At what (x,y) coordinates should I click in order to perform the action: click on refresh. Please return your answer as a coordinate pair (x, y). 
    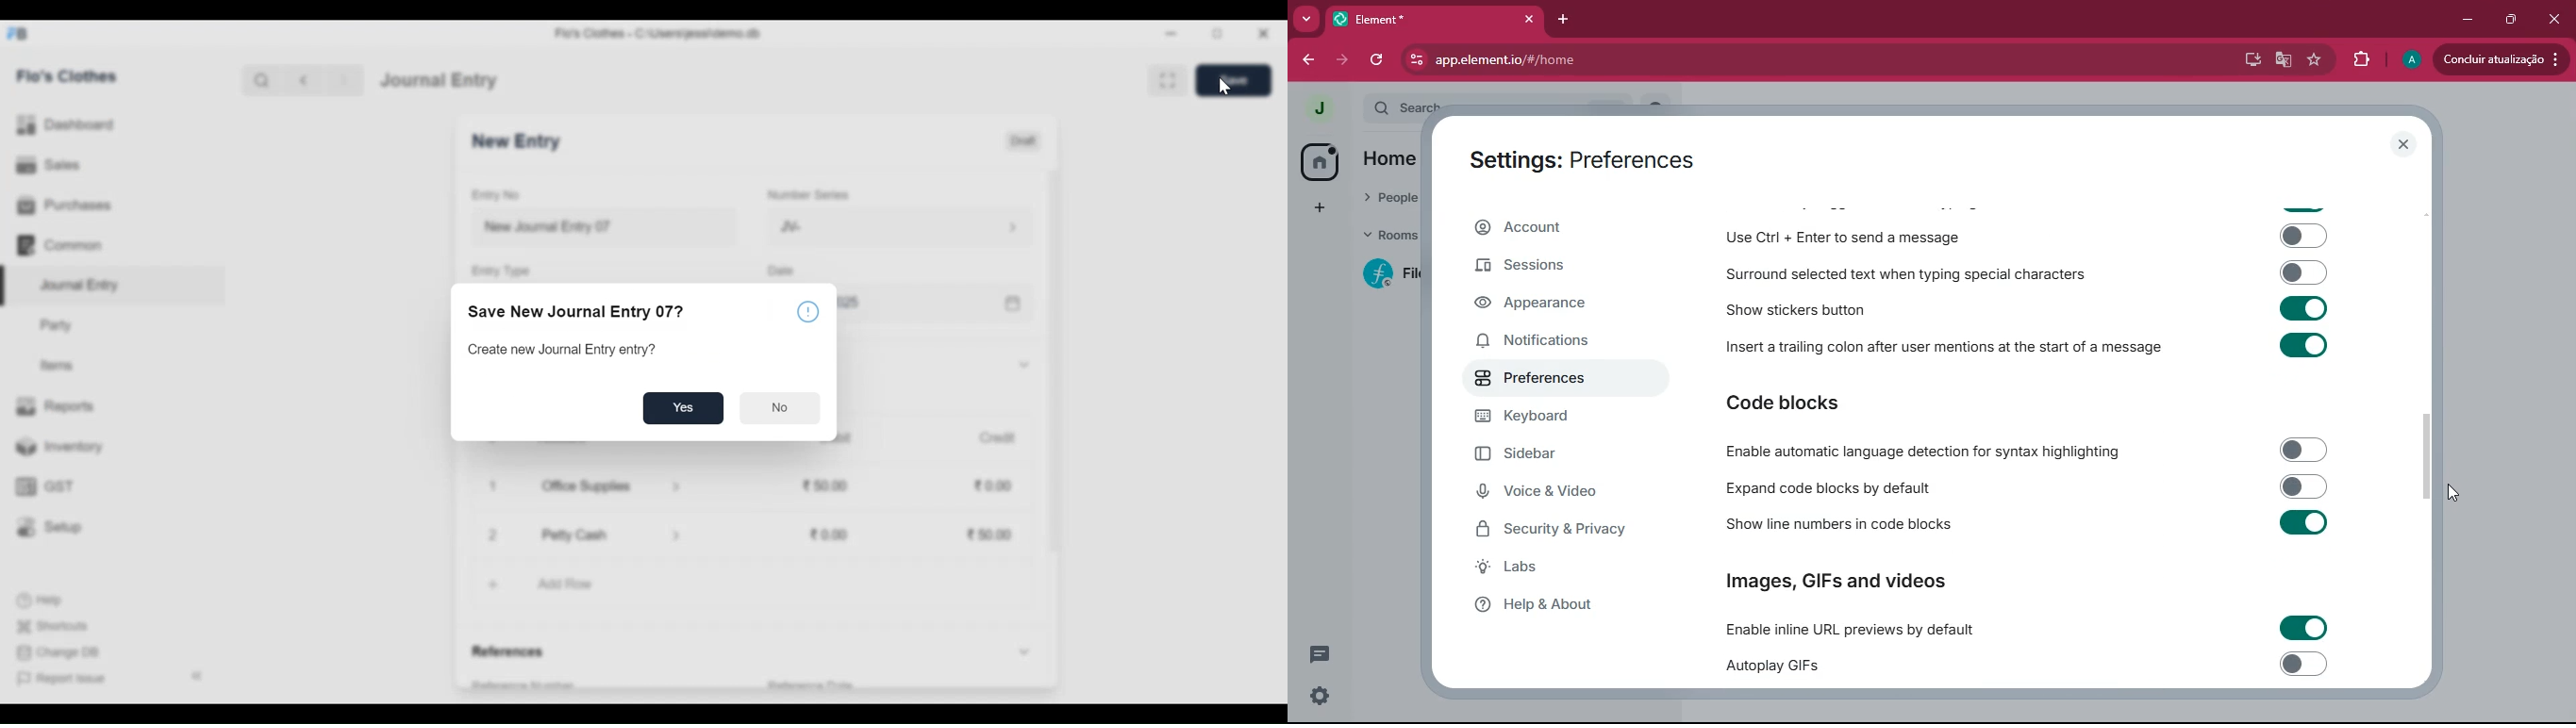
    Looking at the image, I should click on (1380, 59).